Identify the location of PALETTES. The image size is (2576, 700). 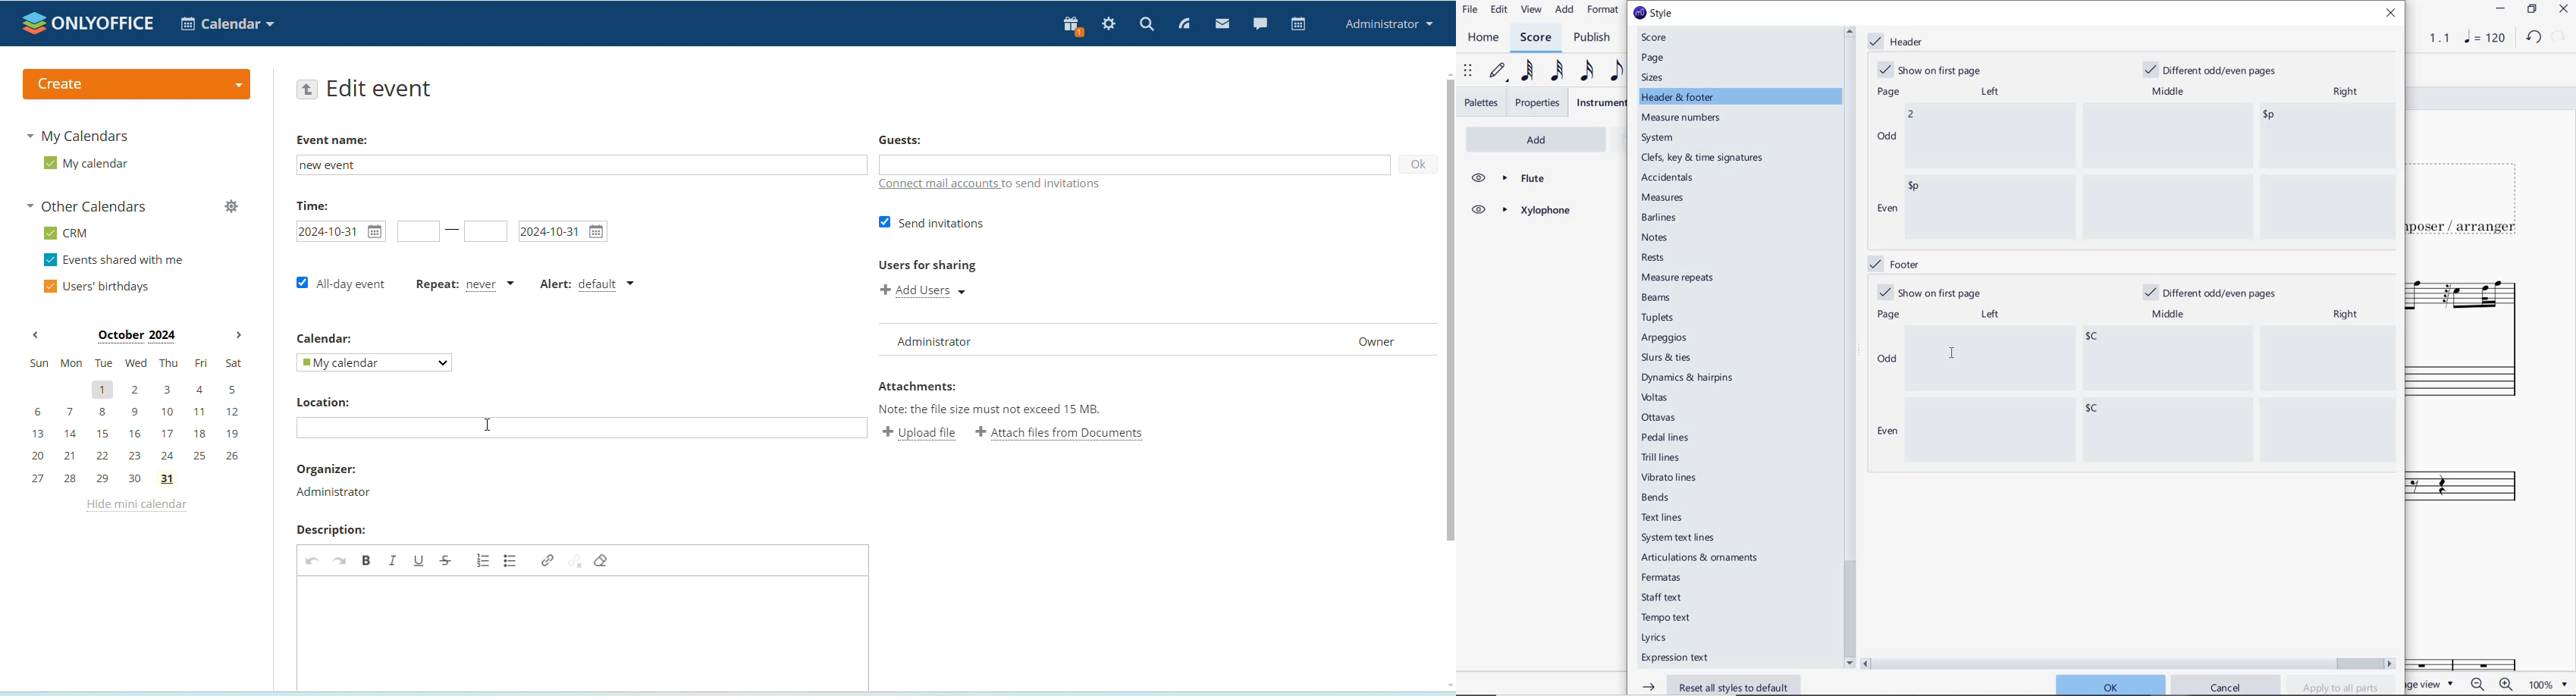
(1480, 103).